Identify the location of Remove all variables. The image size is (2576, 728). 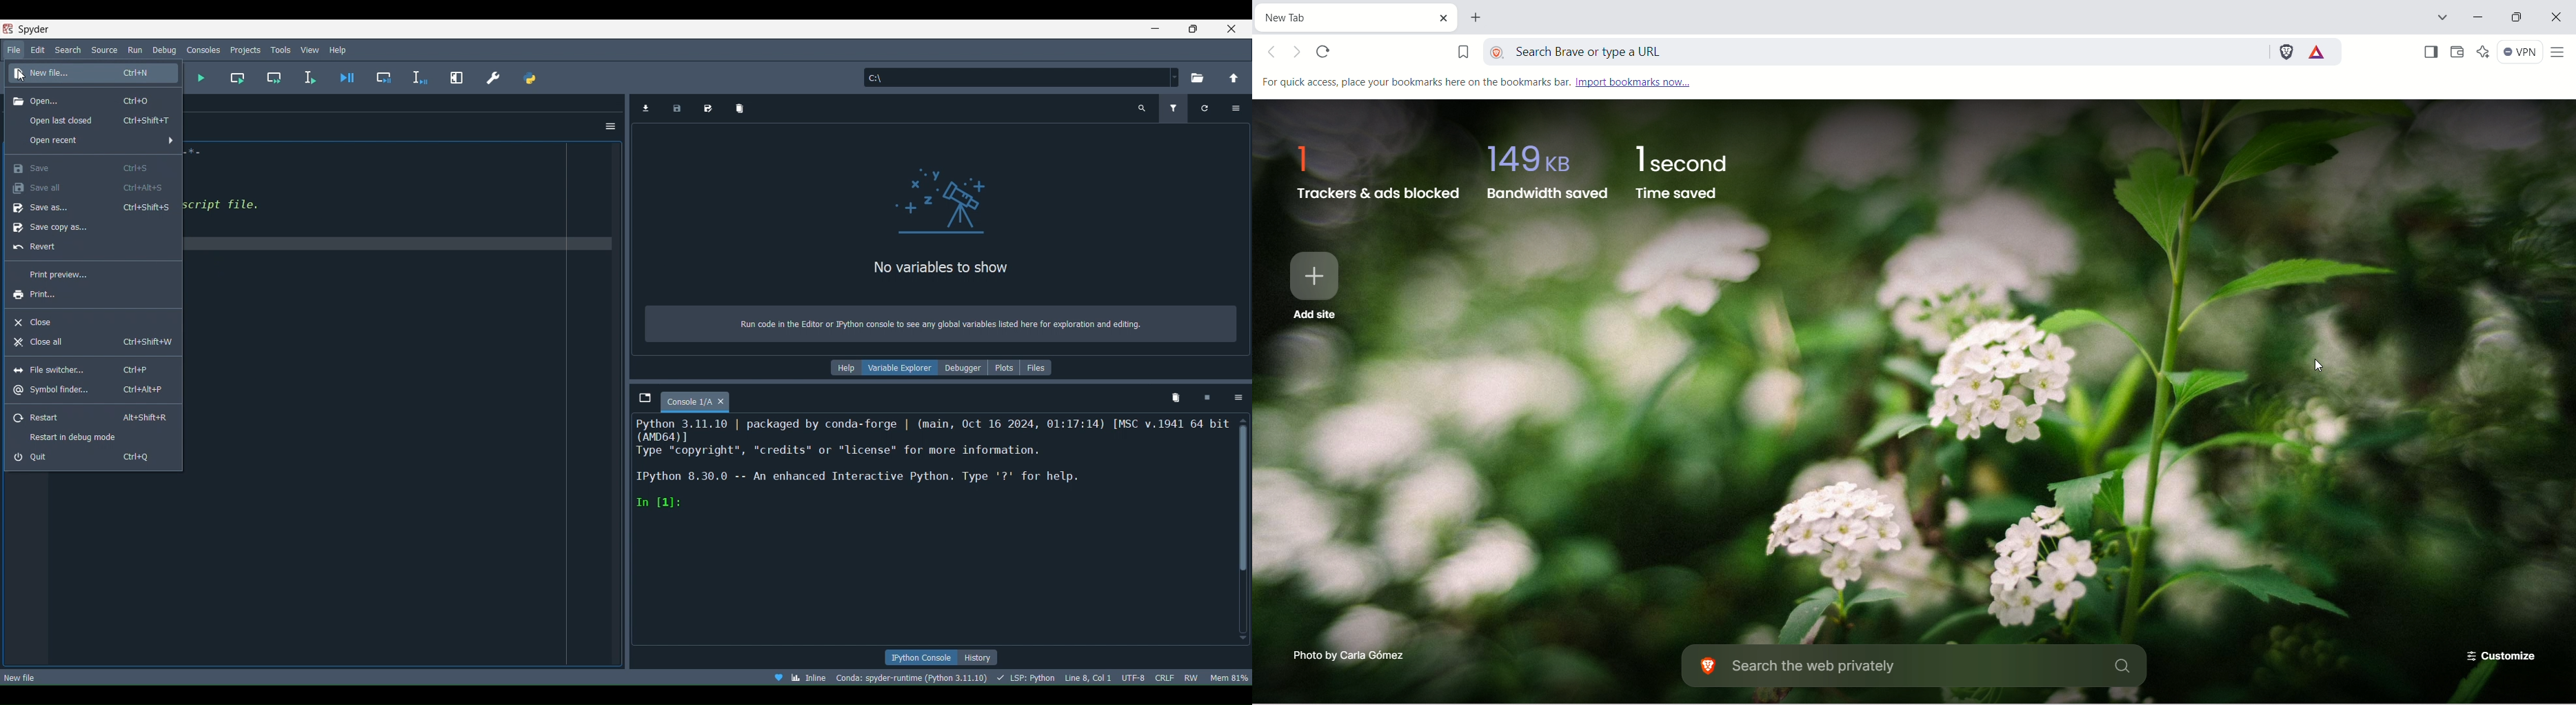
(739, 107).